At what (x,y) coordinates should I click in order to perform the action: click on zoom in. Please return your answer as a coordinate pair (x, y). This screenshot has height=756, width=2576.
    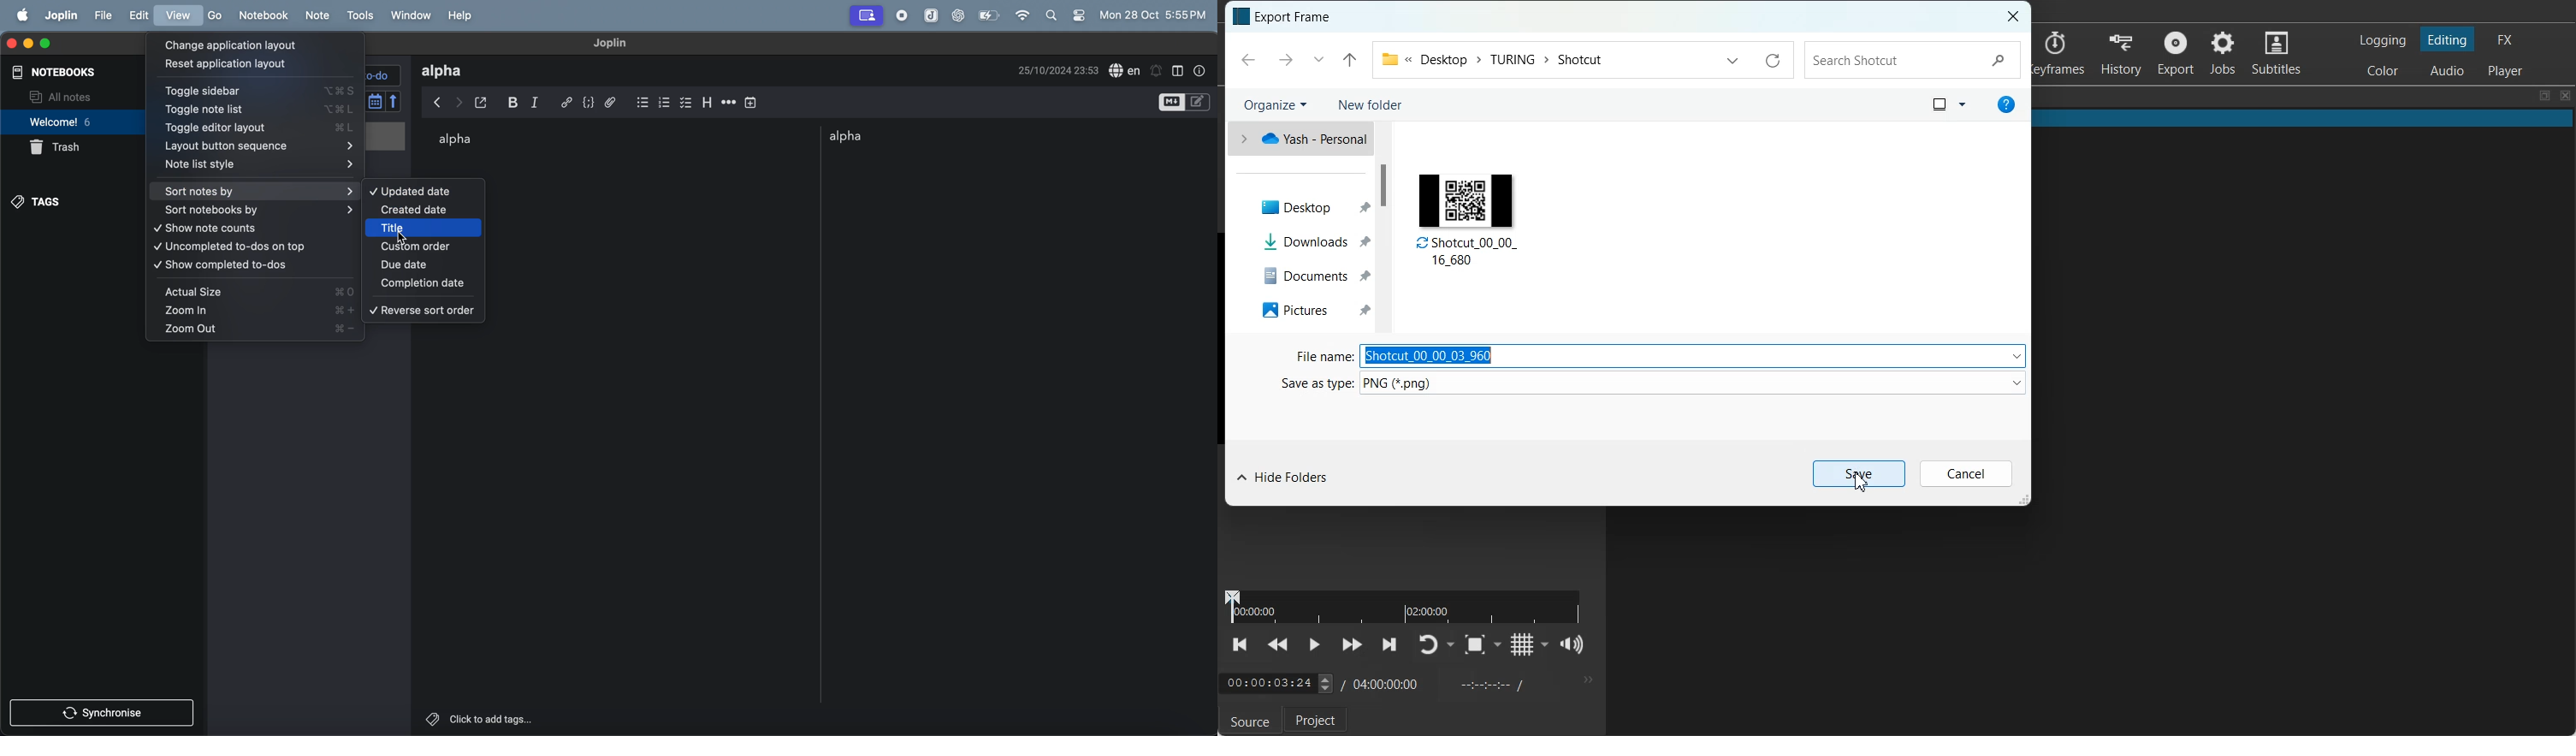
    Looking at the image, I should click on (257, 311).